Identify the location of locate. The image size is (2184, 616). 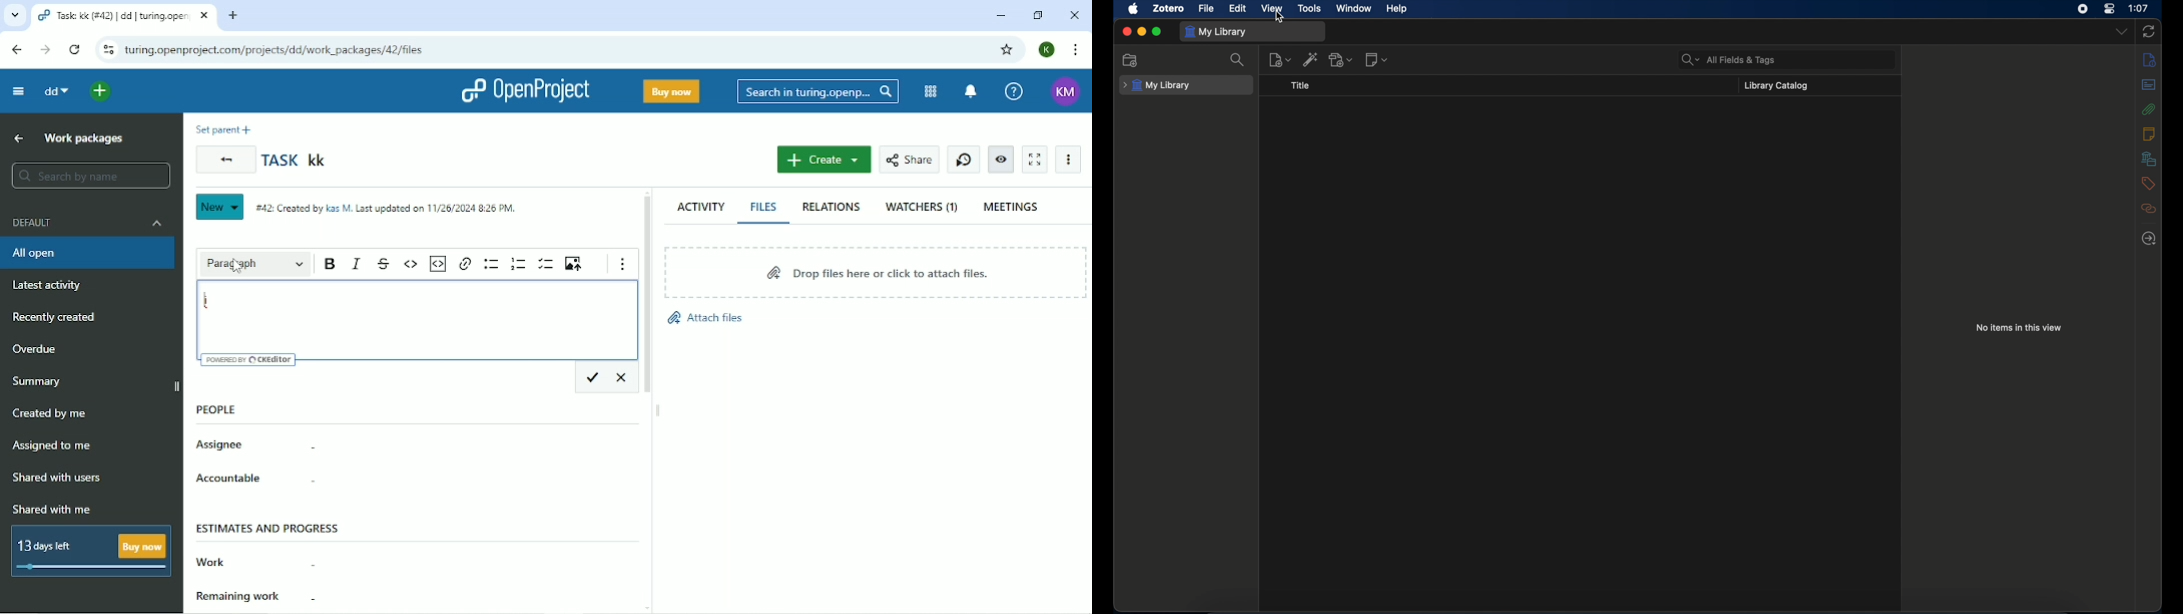
(2150, 239).